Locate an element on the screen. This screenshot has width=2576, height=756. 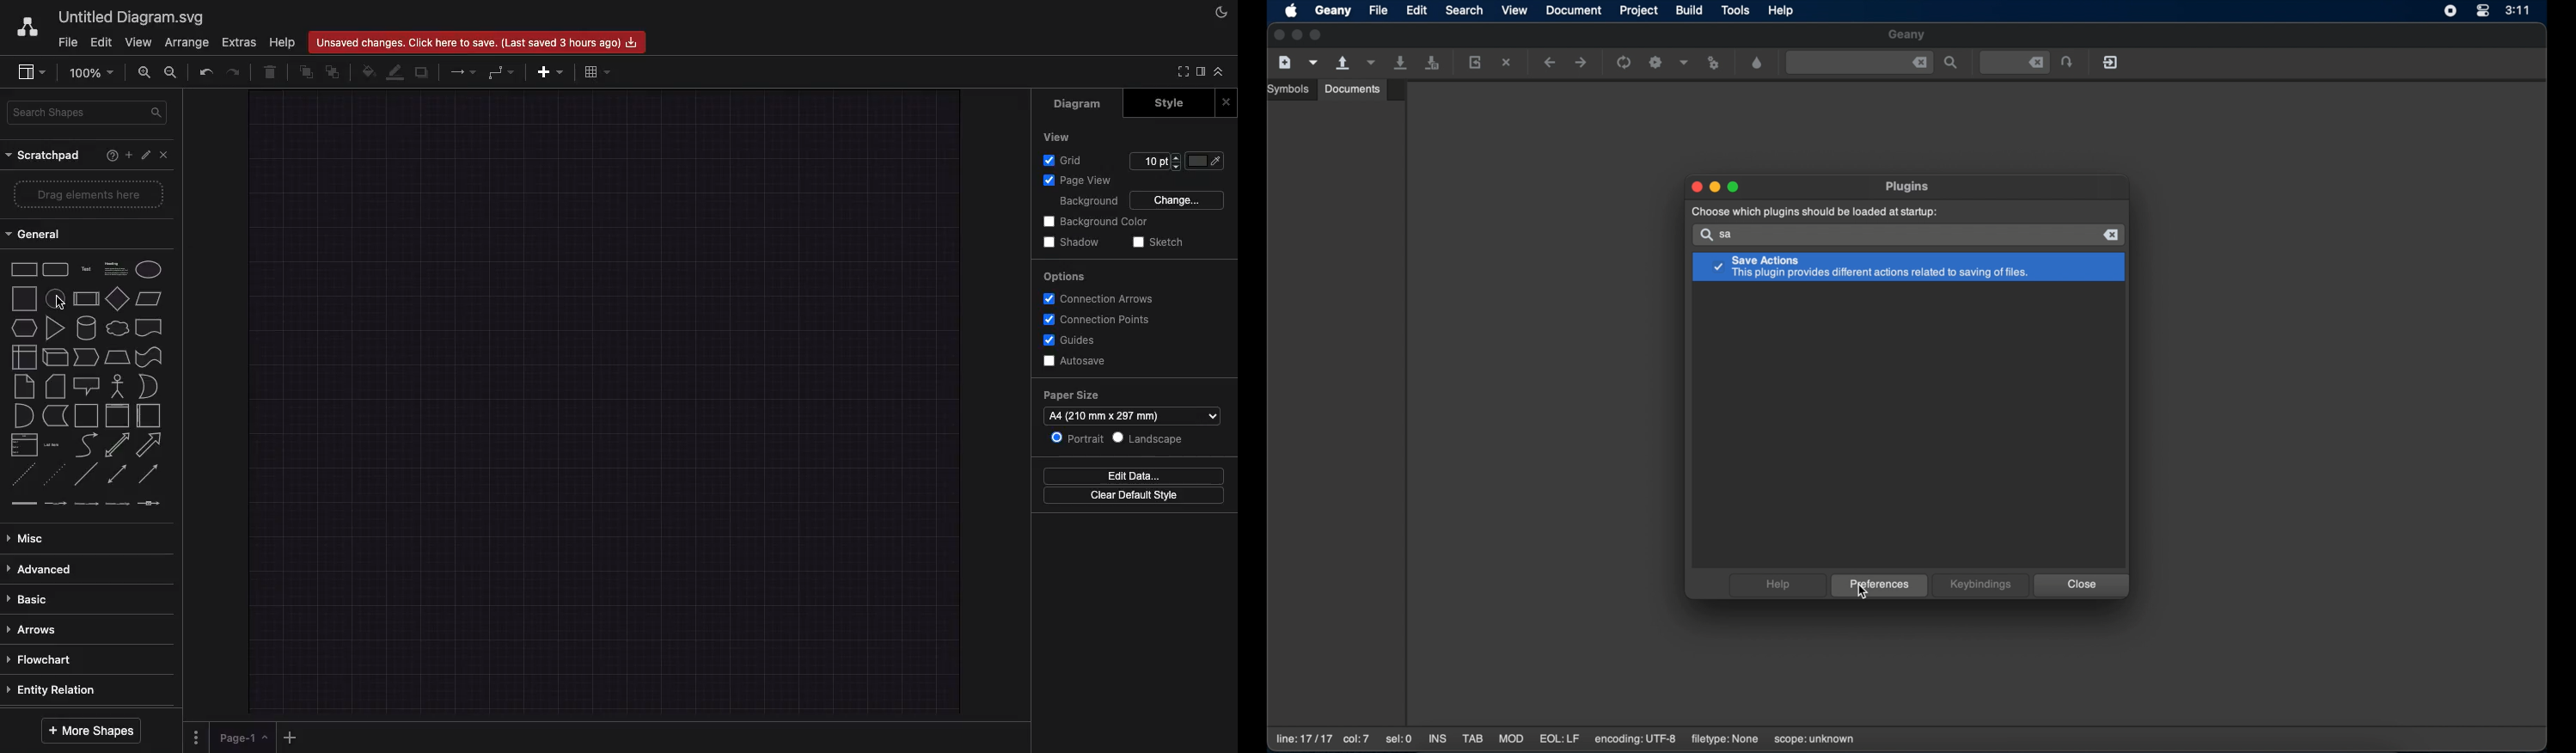
Grid is located at coordinates (1066, 160).